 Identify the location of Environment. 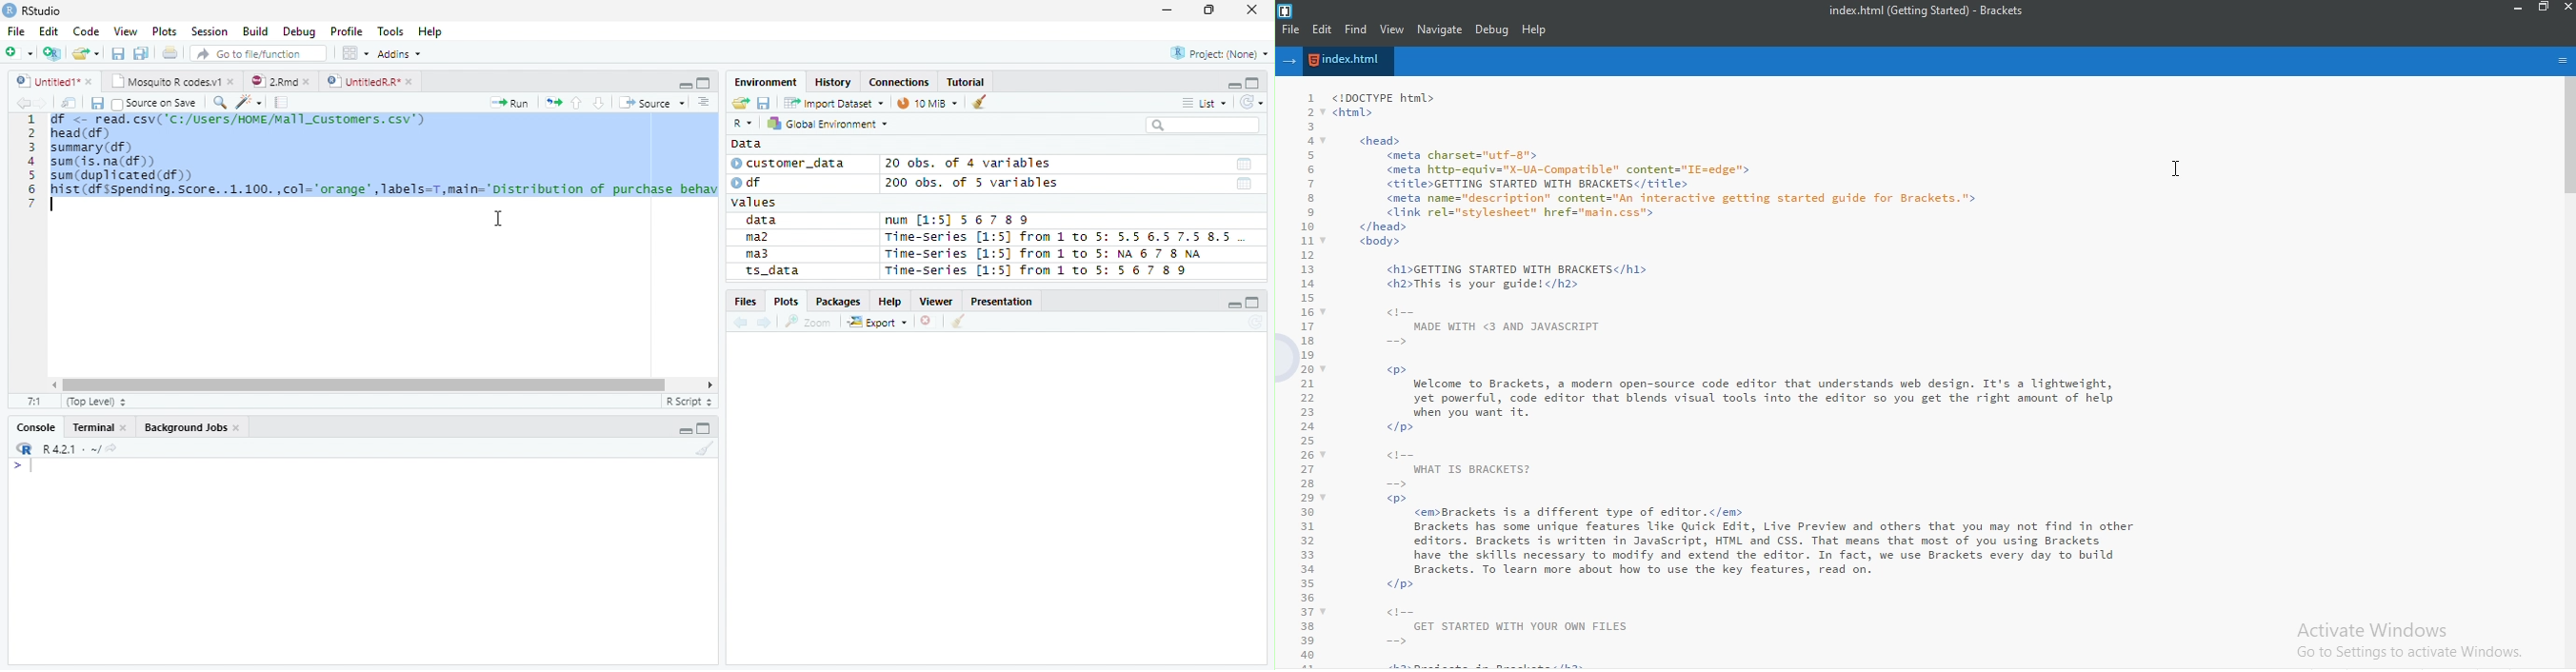
(768, 82).